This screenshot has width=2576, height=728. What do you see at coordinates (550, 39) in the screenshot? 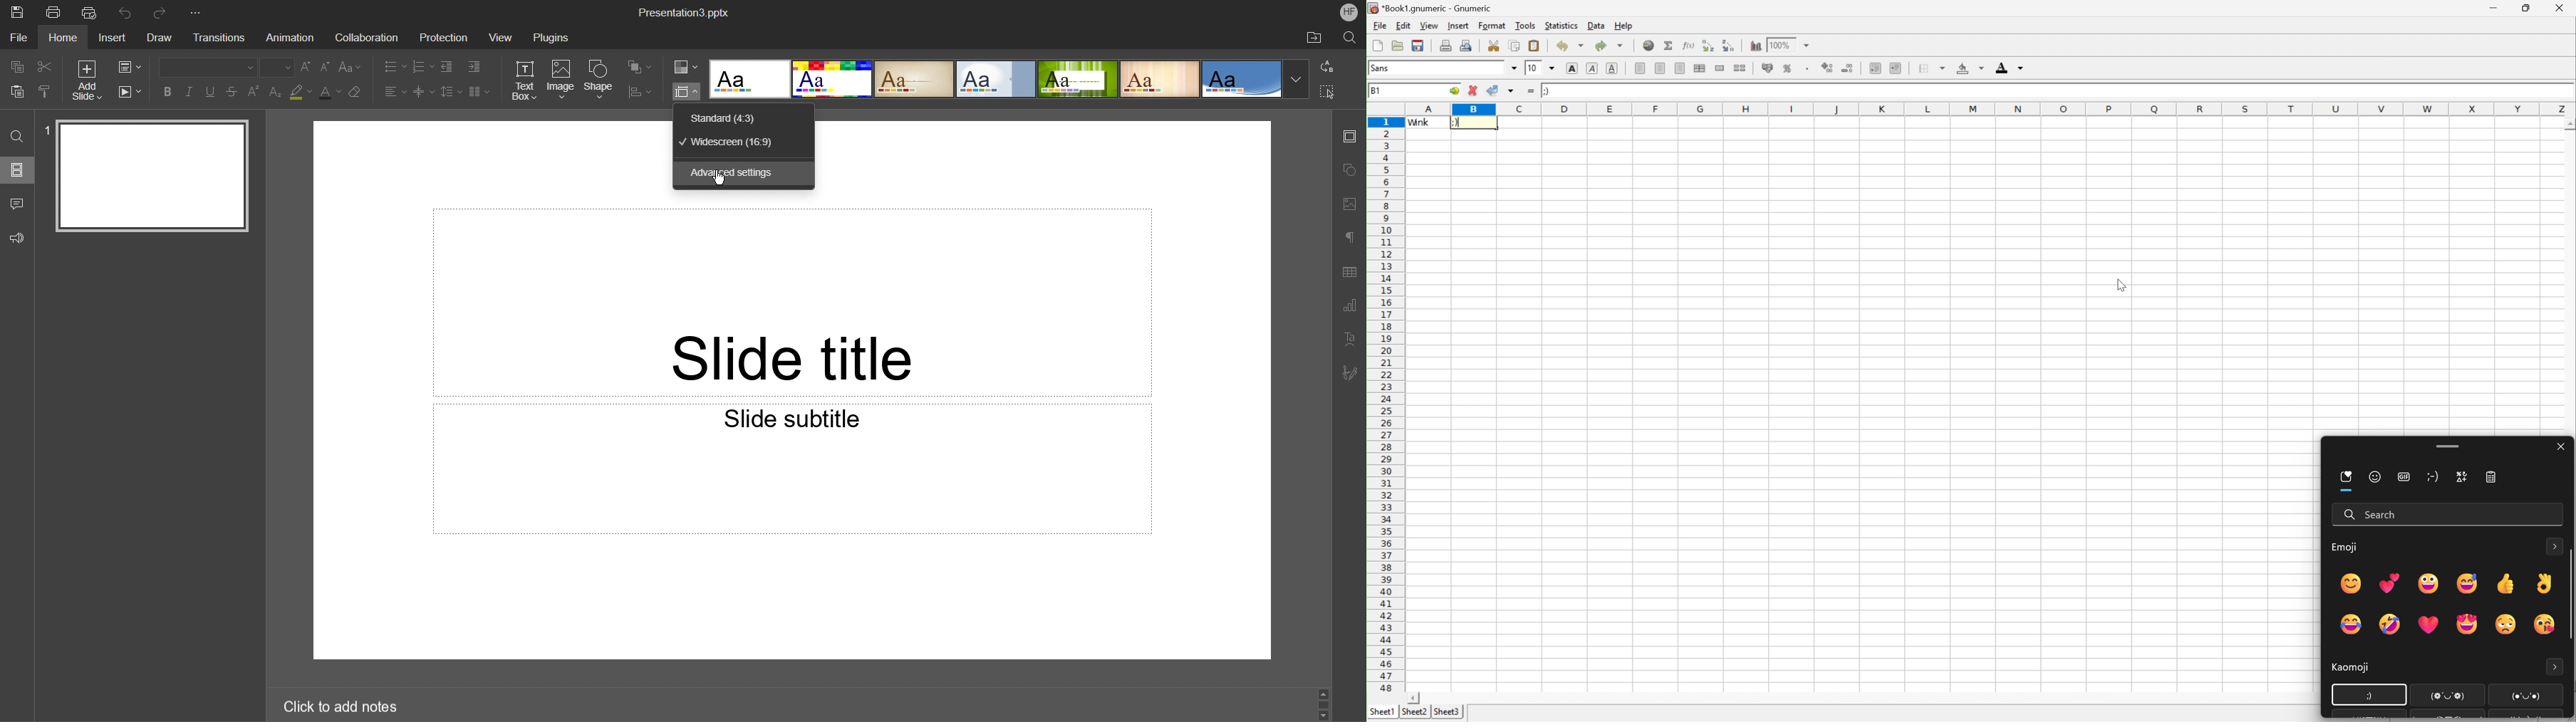
I see `Plugins` at bounding box center [550, 39].